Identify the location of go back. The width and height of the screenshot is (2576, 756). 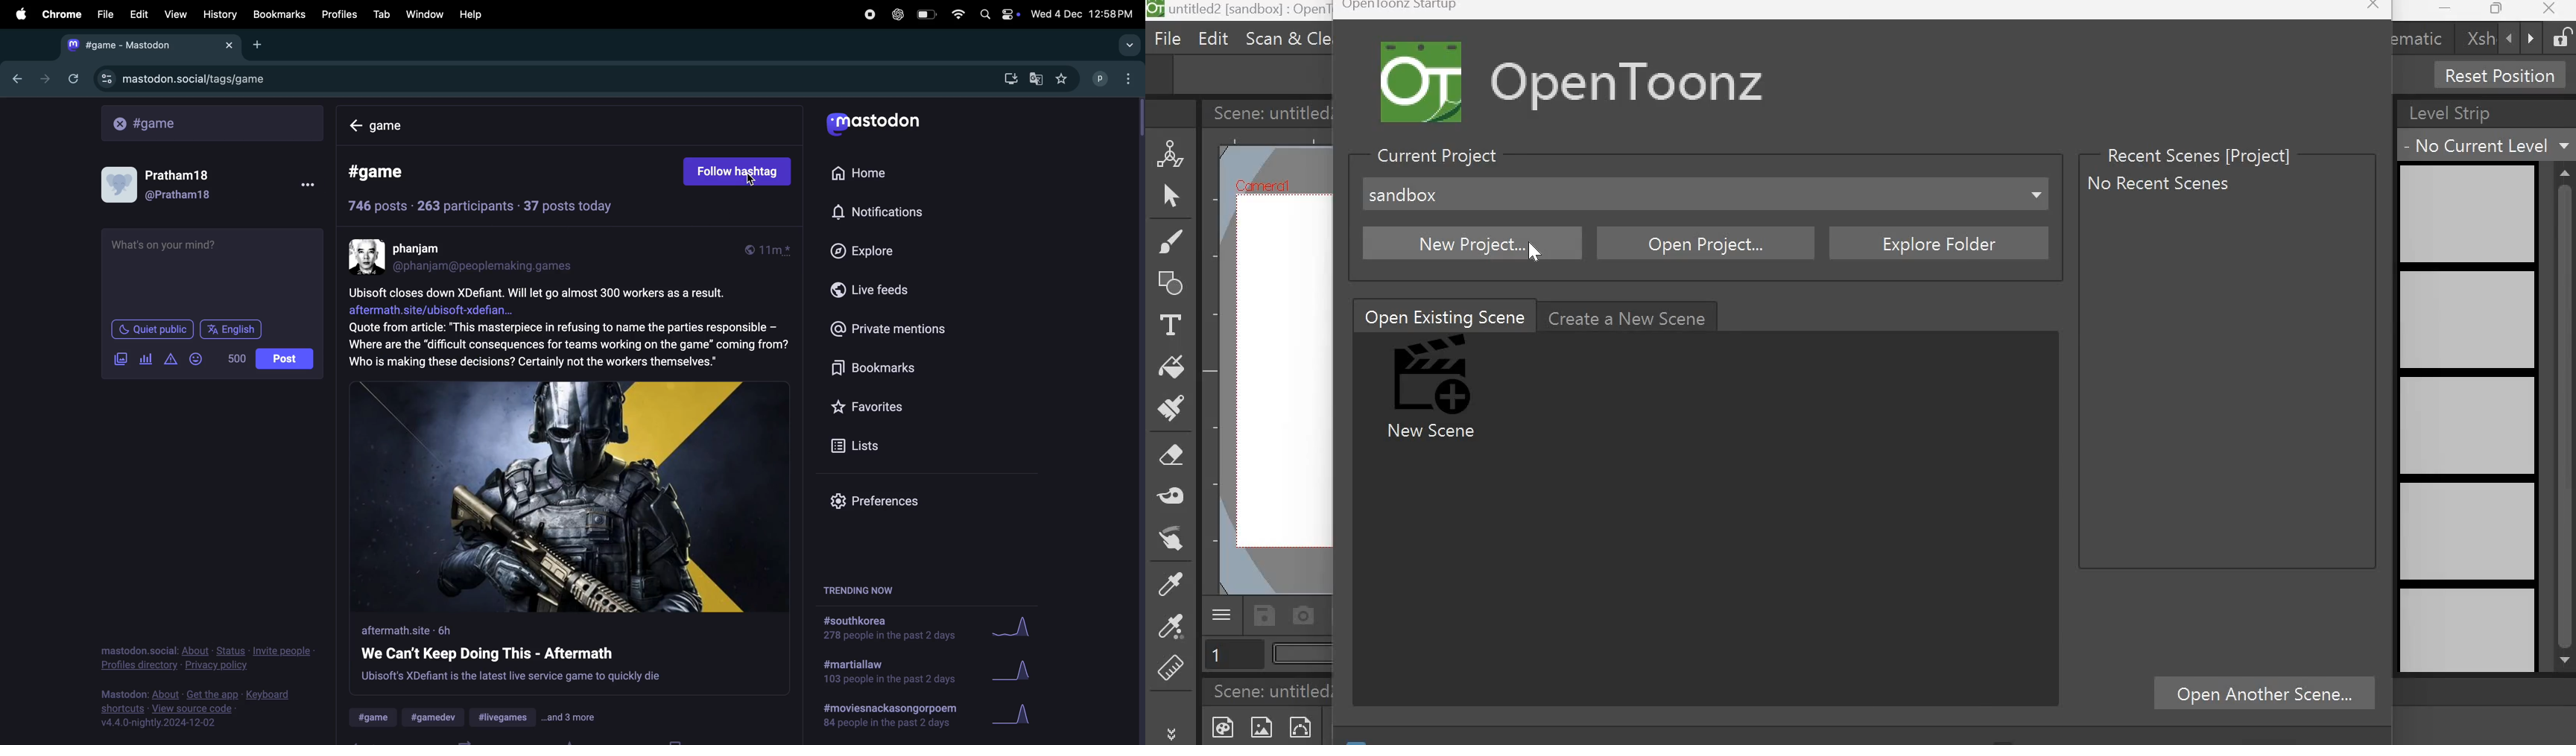
(15, 79).